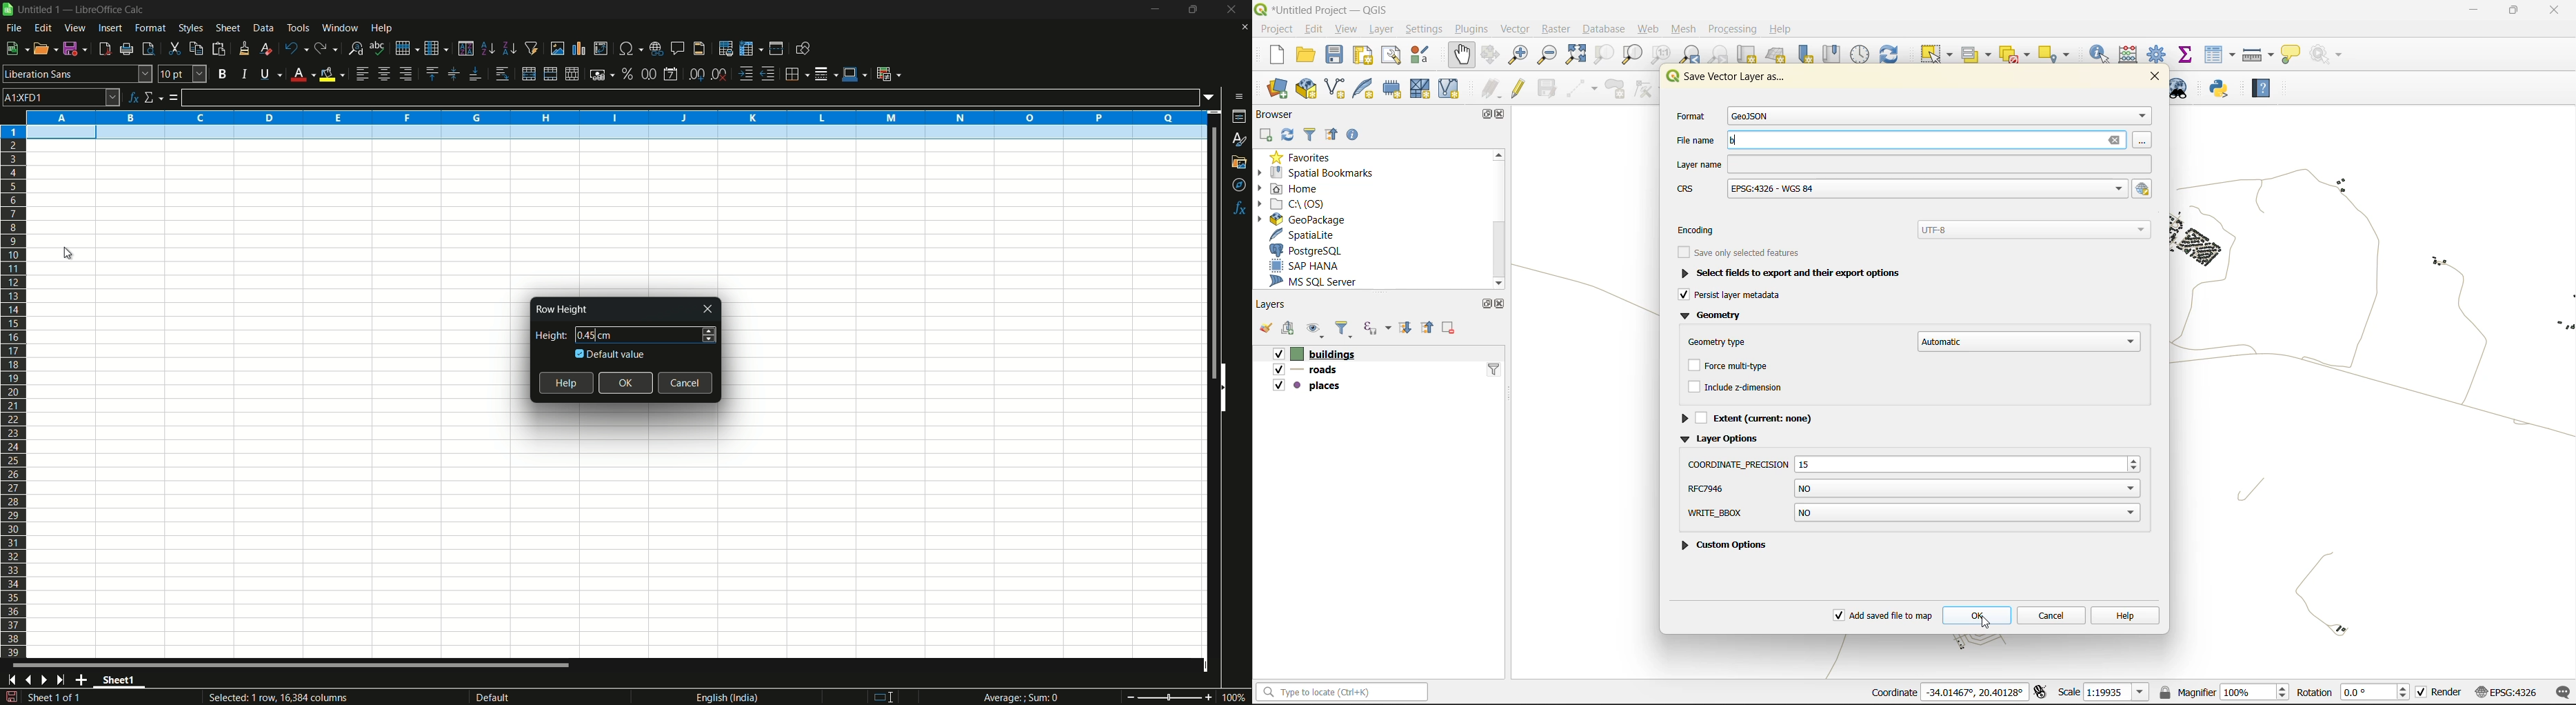 This screenshot has height=728, width=2576. I want to click on zoom slider, so click(1169, 697).